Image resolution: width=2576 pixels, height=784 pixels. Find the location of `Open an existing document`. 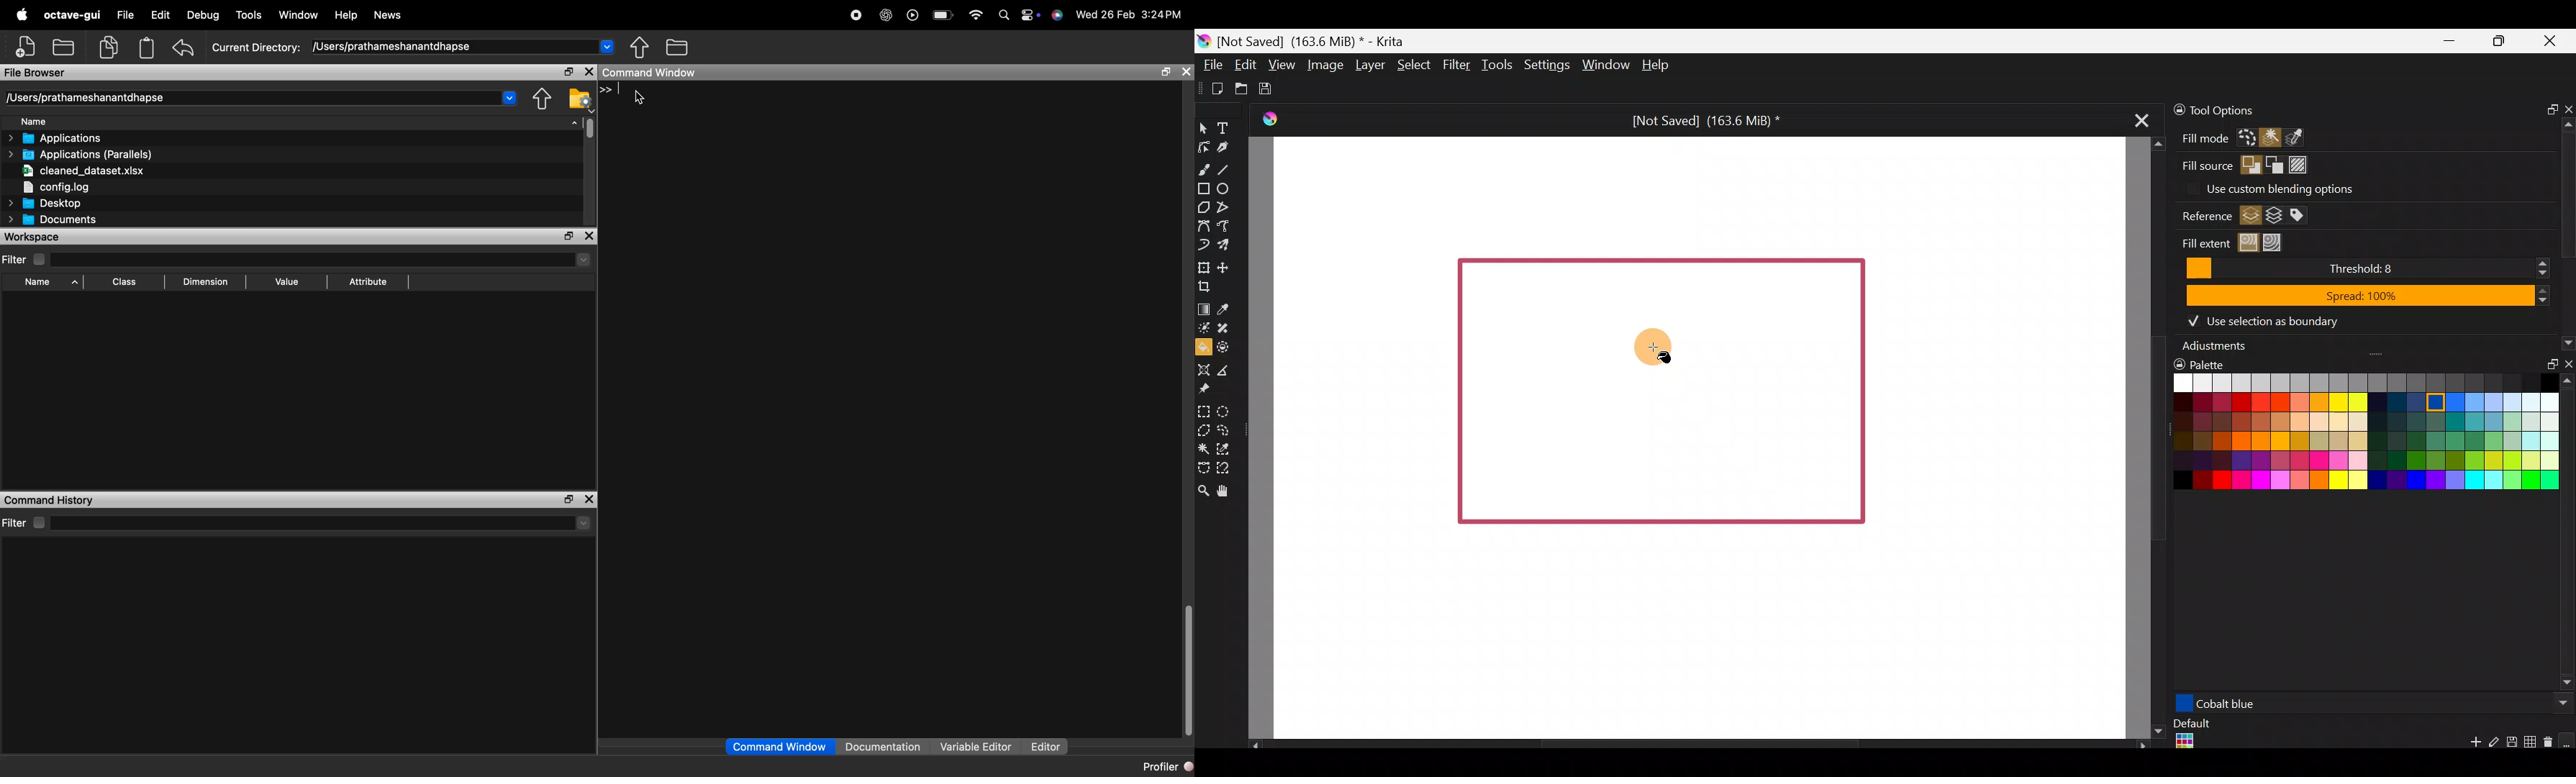

Open an existing document is located at coordinates (1241, 86).